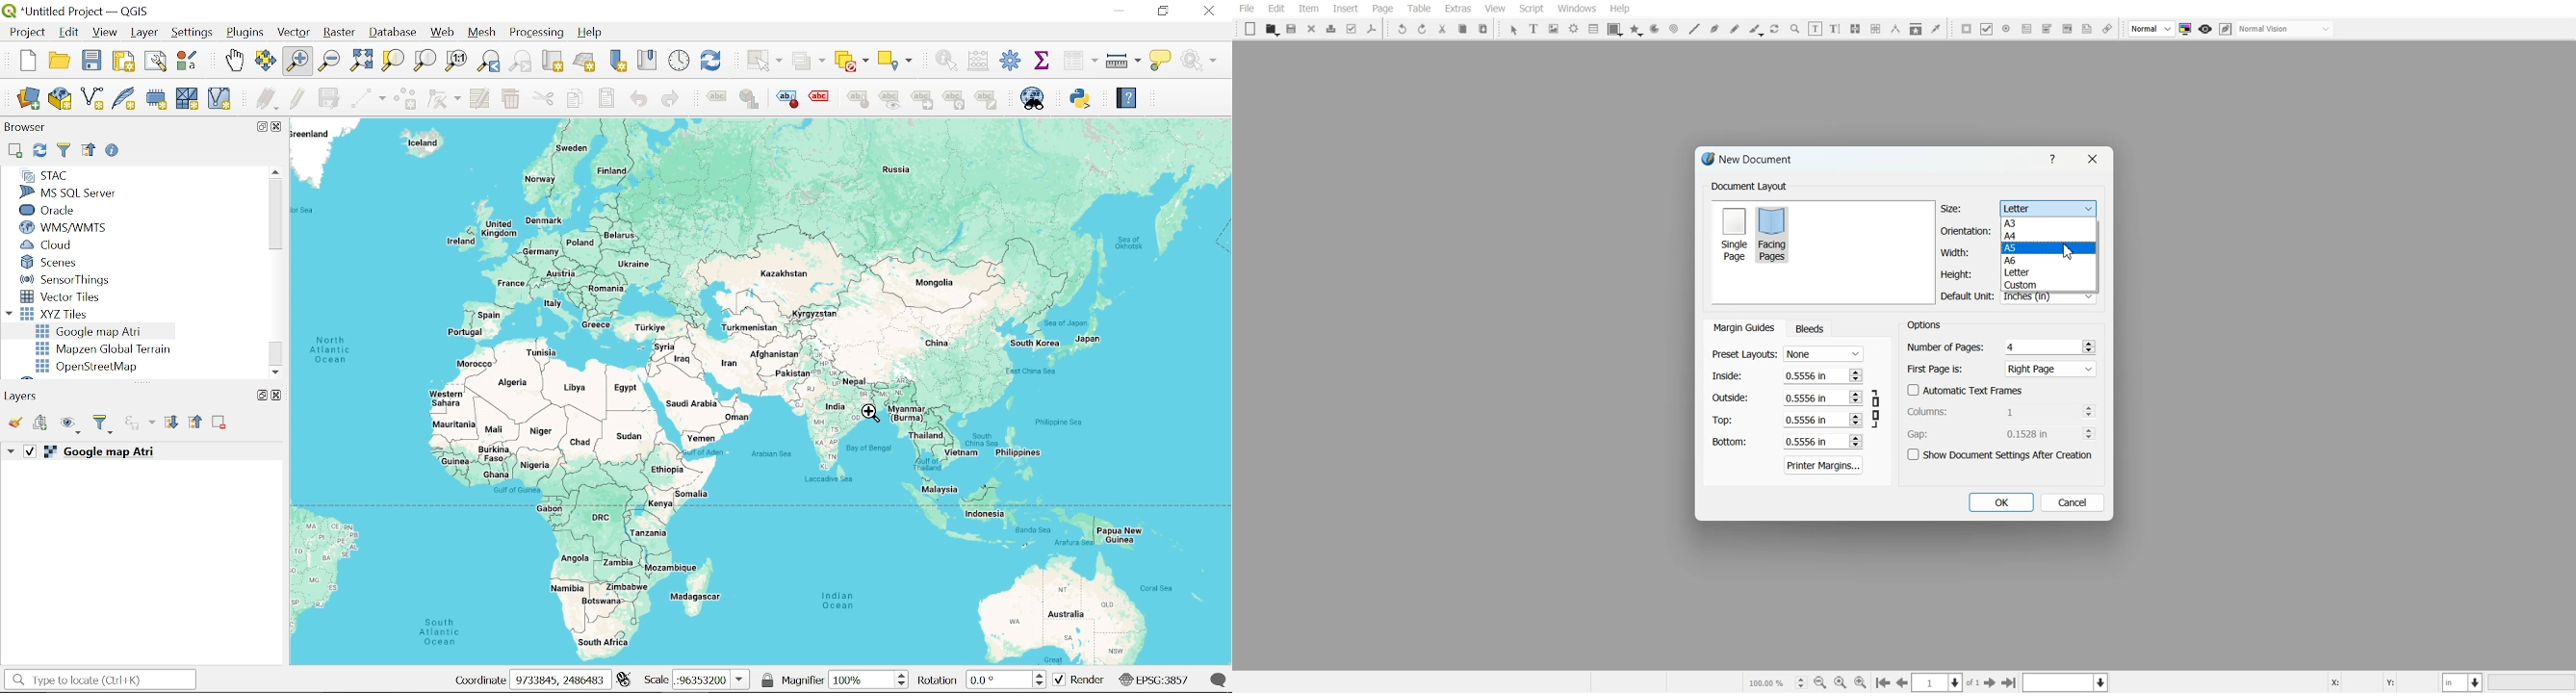 This screenshot has height=700, width=2576. I want to click on Column adjuster, so click(2002, 411).